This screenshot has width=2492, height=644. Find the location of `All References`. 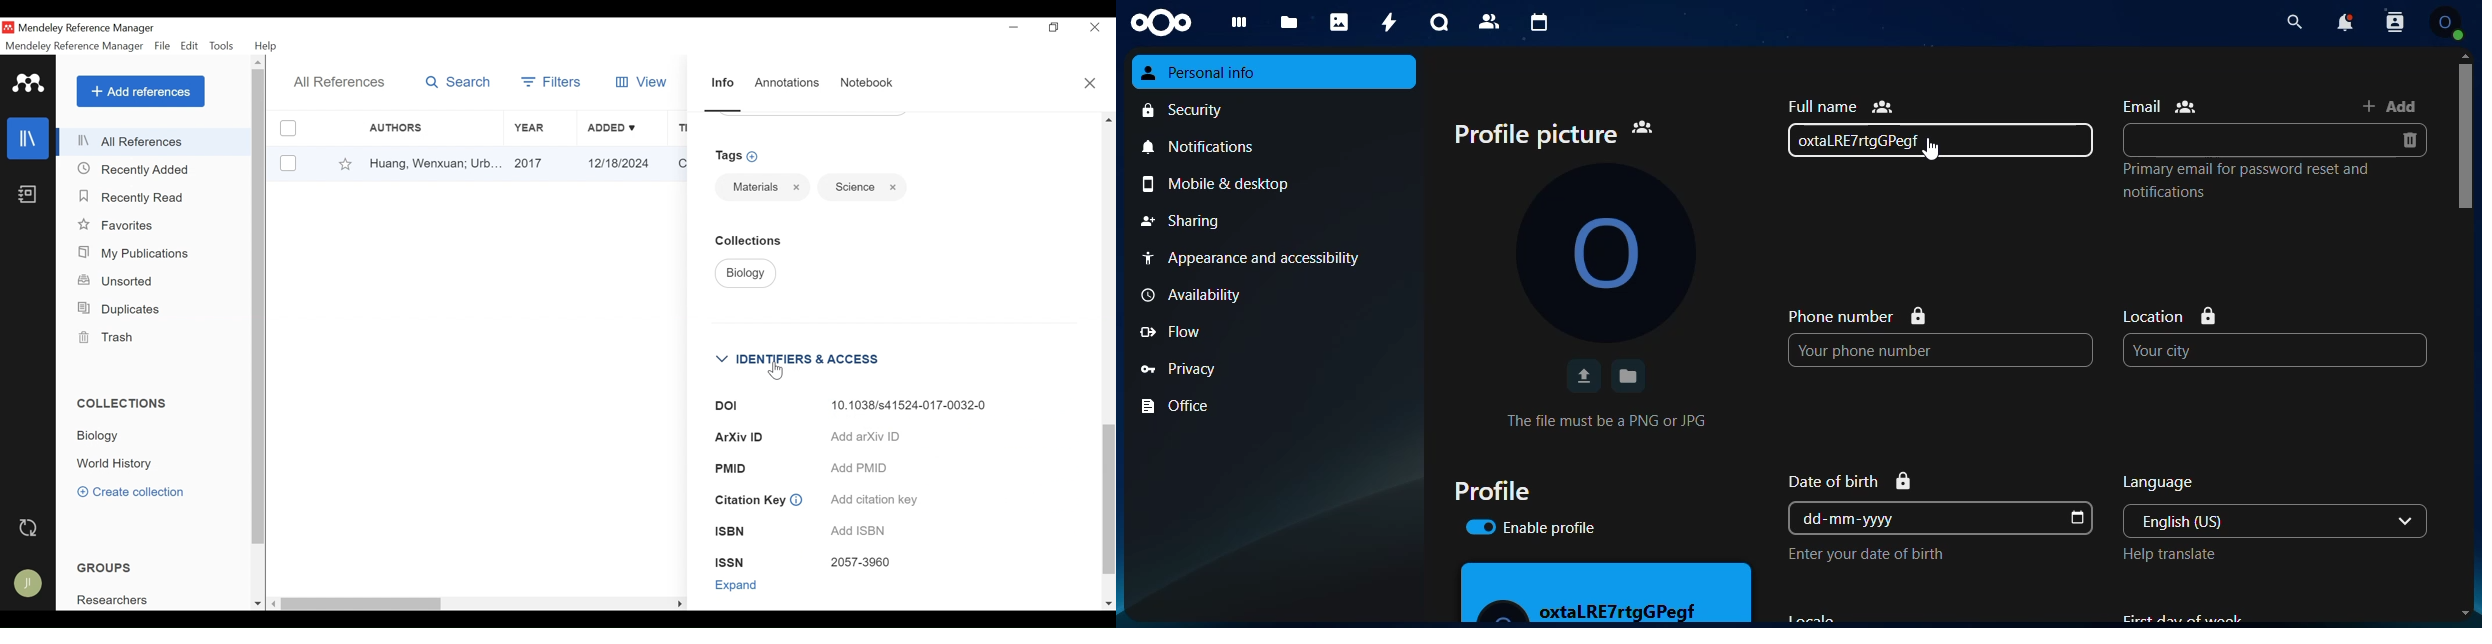

All References is located at coordinates (155, 141).